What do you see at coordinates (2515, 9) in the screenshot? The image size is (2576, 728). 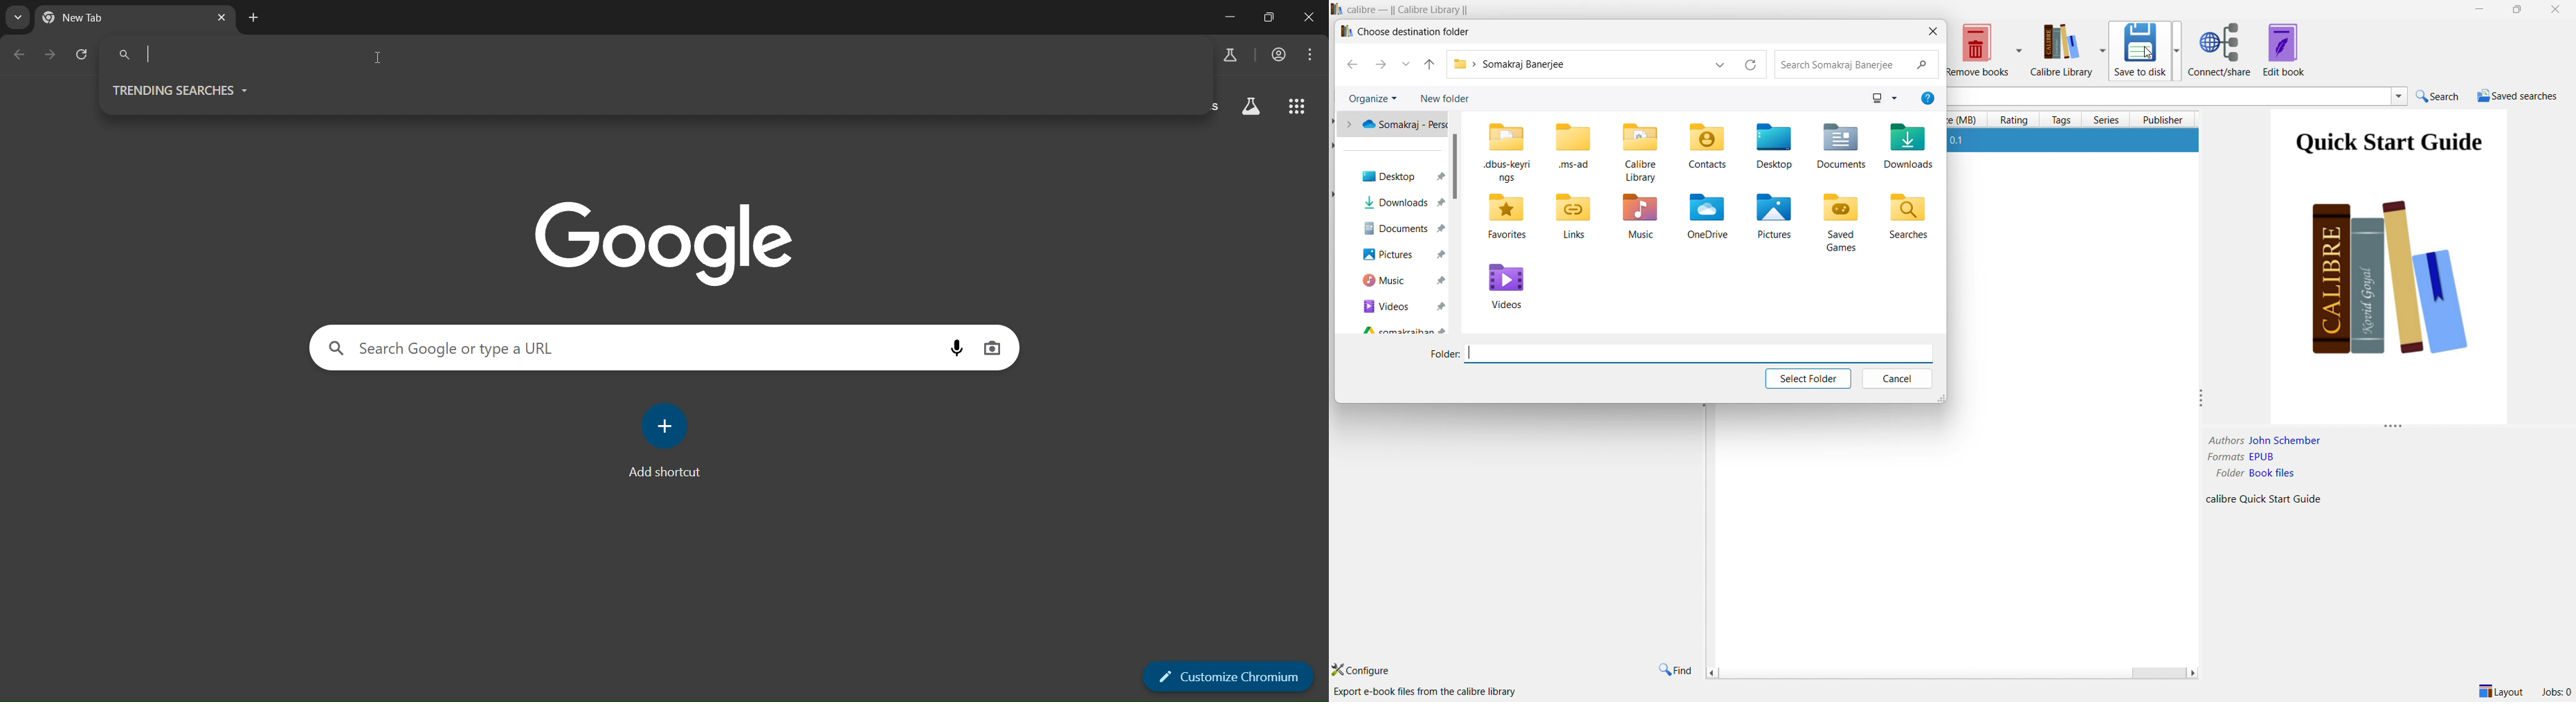 I see `maximize` at bounding box center [2515, 9].